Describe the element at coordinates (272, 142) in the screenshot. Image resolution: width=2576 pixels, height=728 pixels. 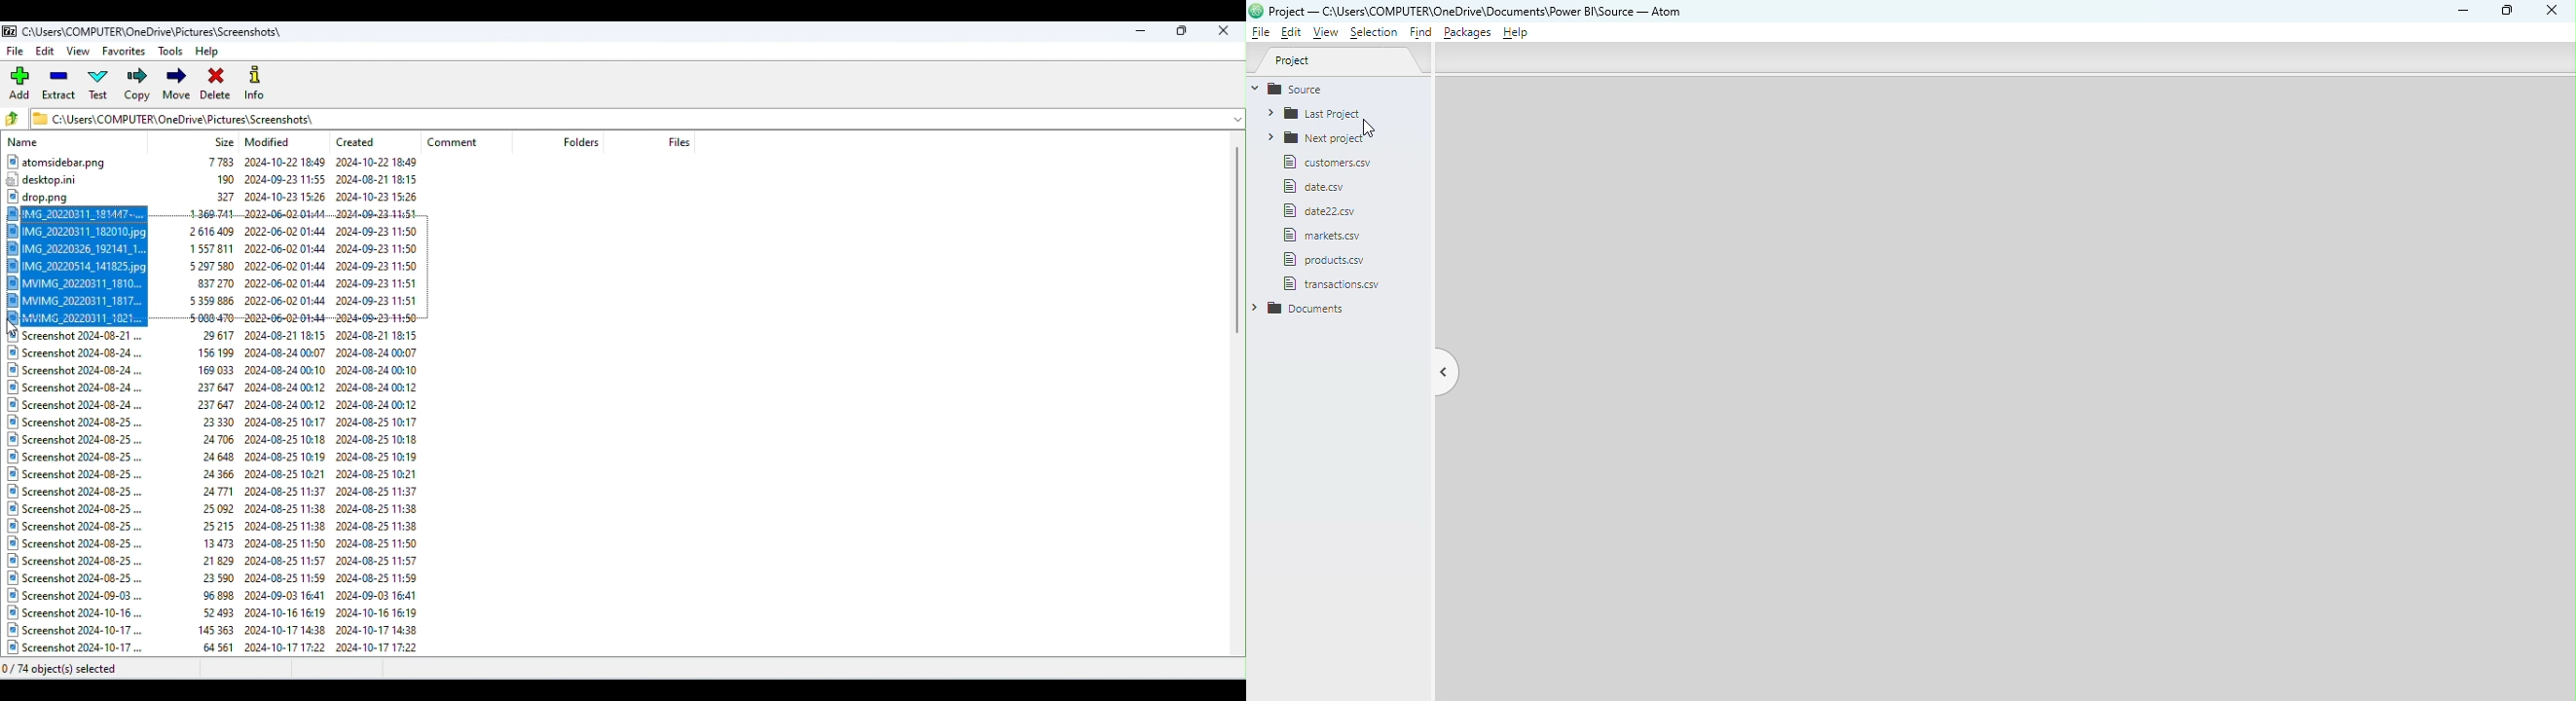
I see `Modified` at that location.